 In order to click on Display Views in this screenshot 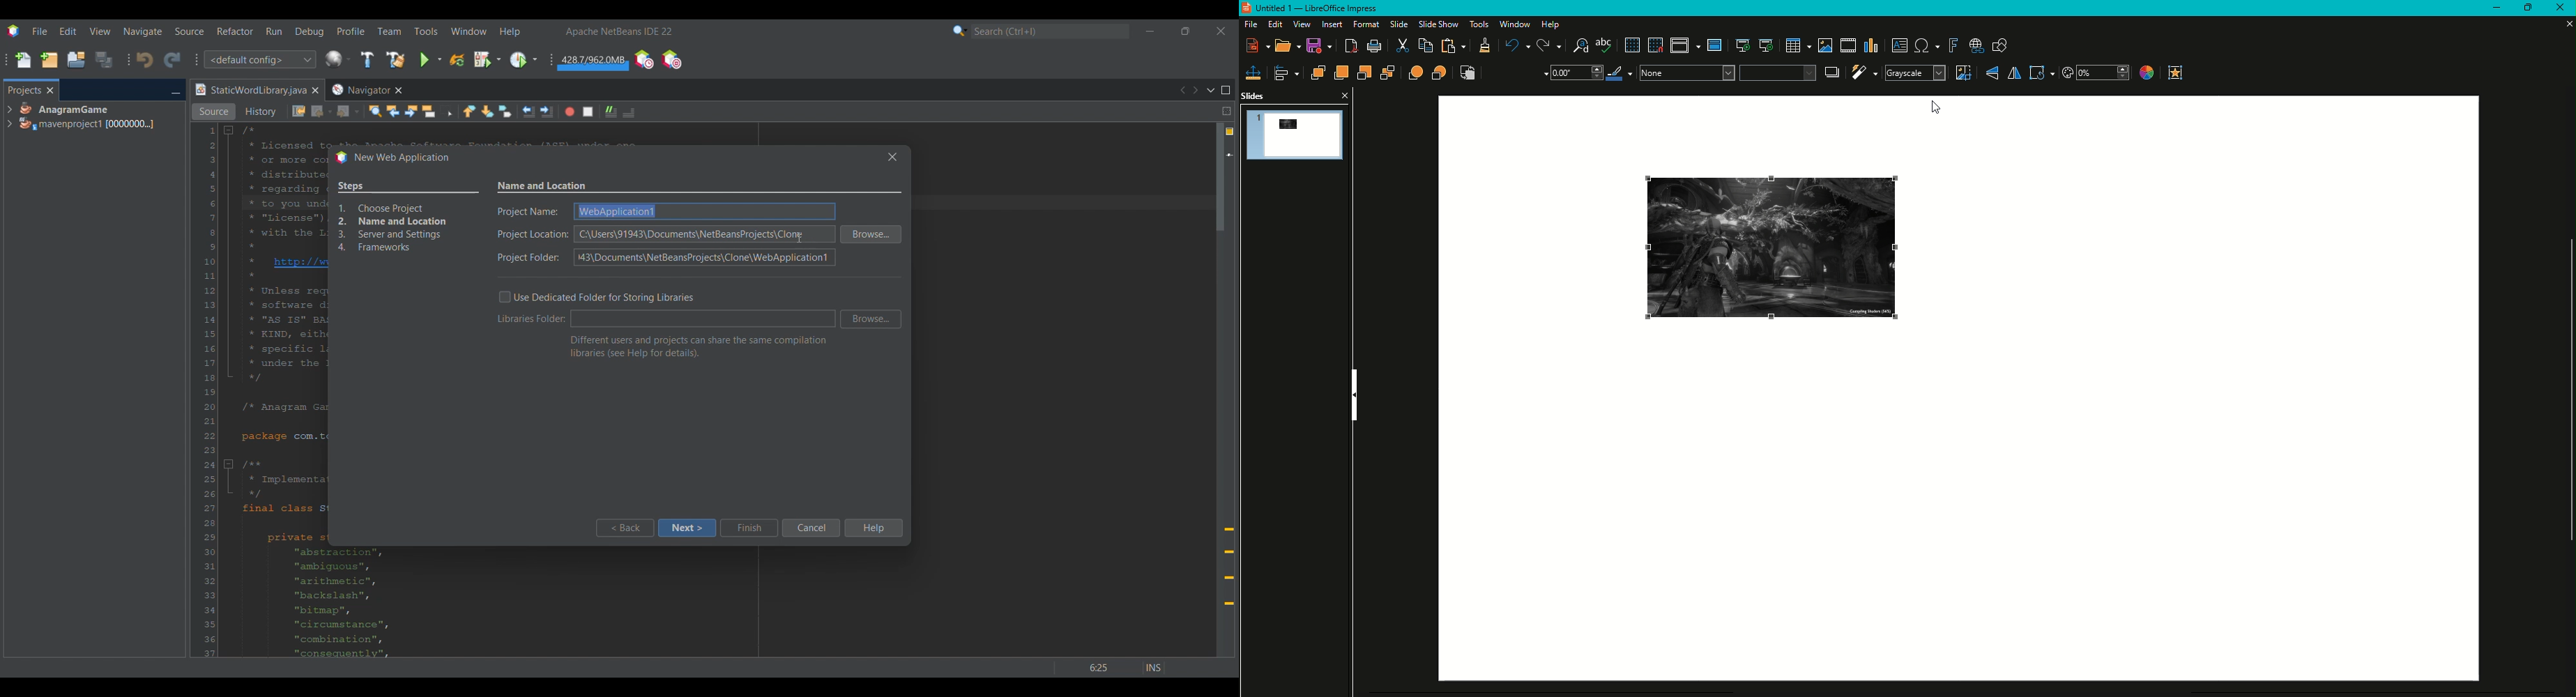, I will do `click(1685, 47)`.